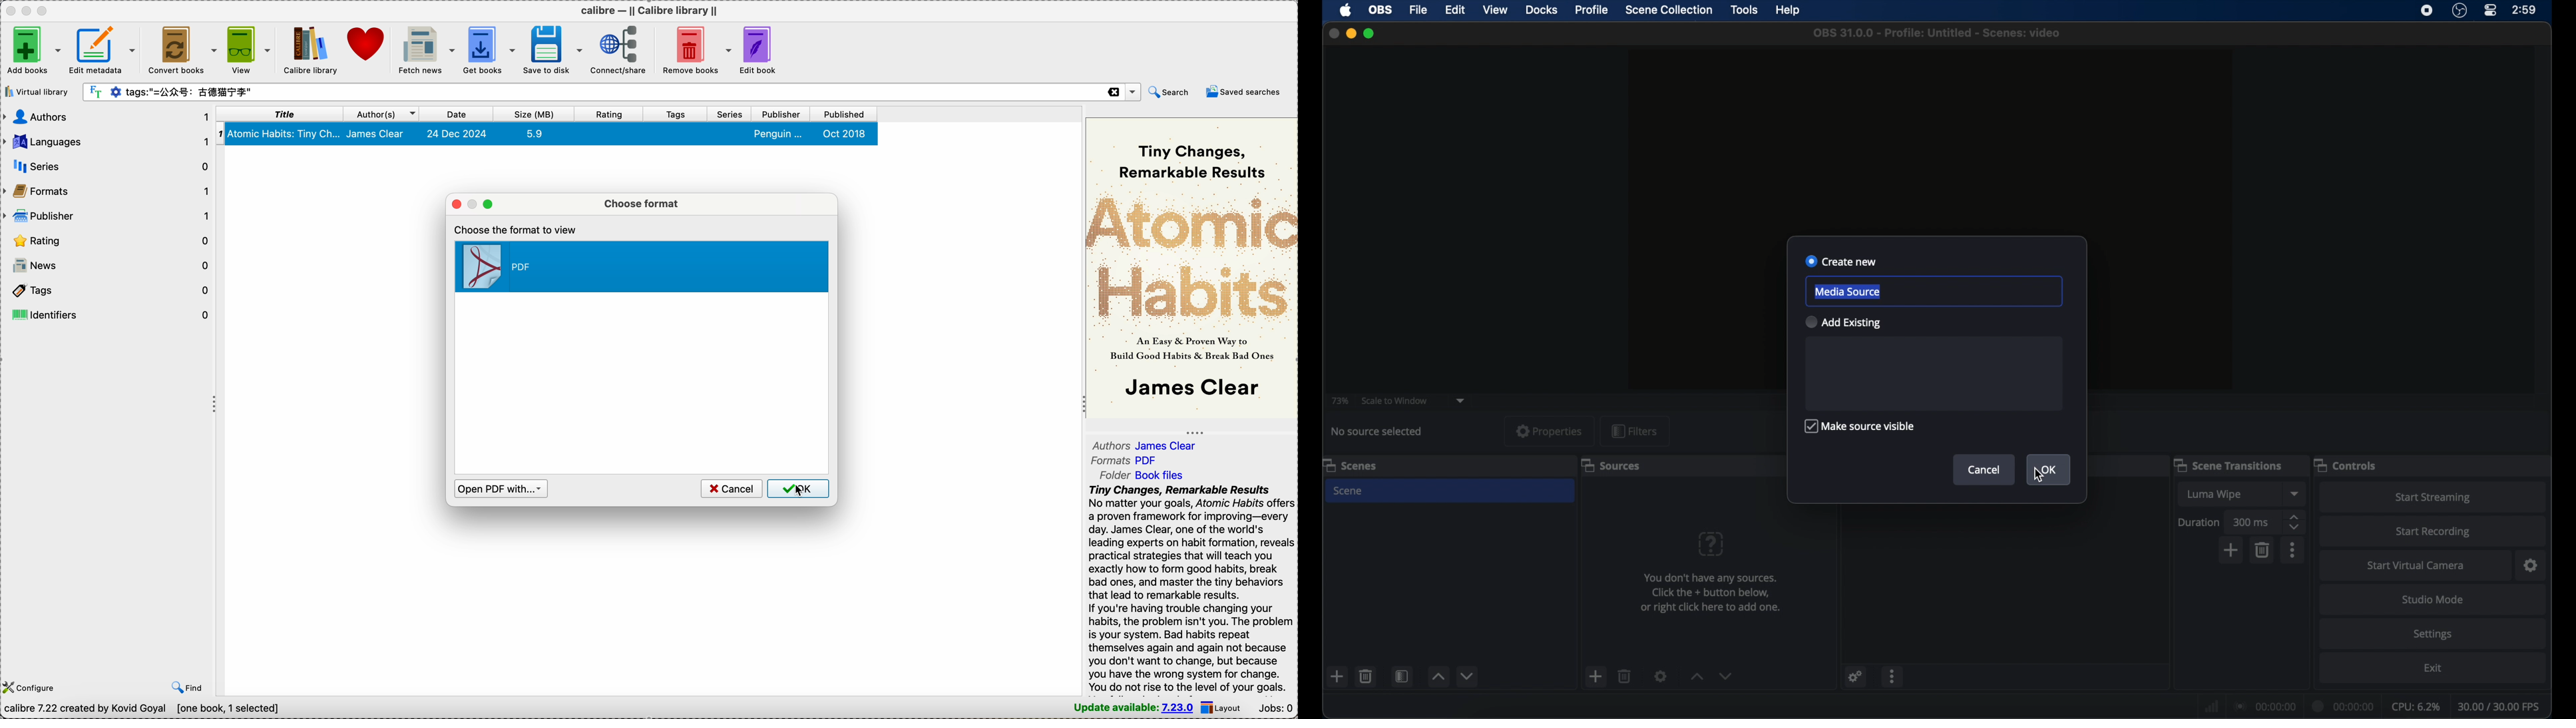  What do you see at coordinates (1495, 9) in the screenshot?
I see `view` at bounding box center [1495, 9].